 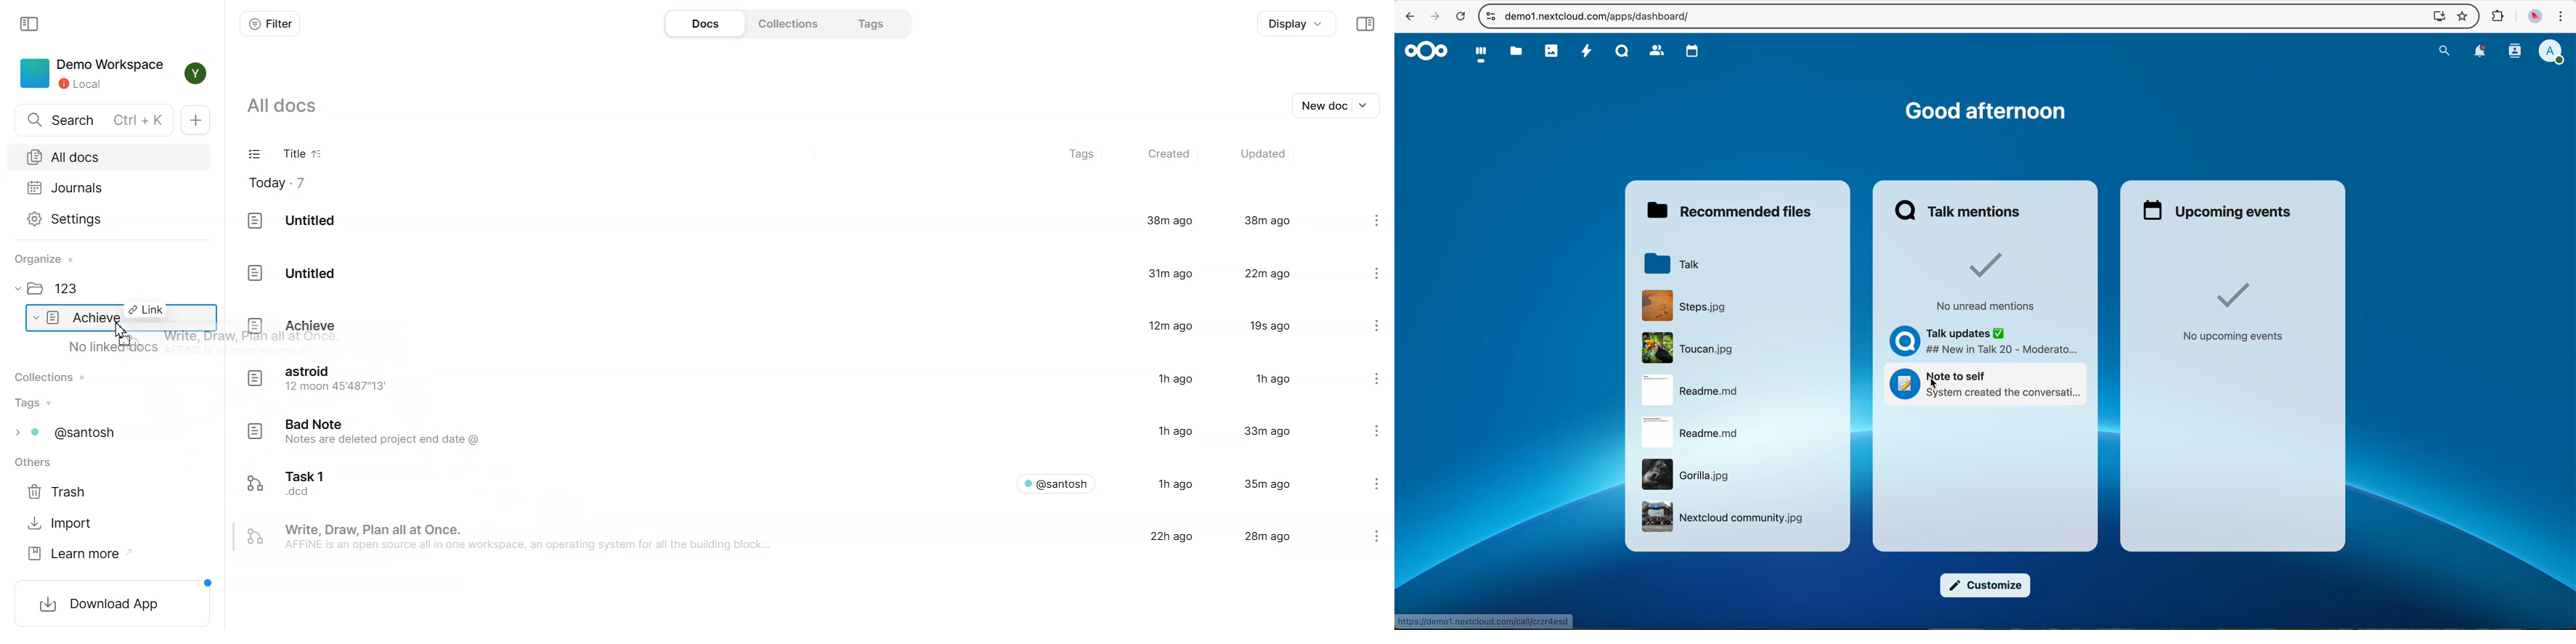 What do you see at coordinates (75, 433) in the screenshot?
I see `Tags ` at bounding box center [75, 433].